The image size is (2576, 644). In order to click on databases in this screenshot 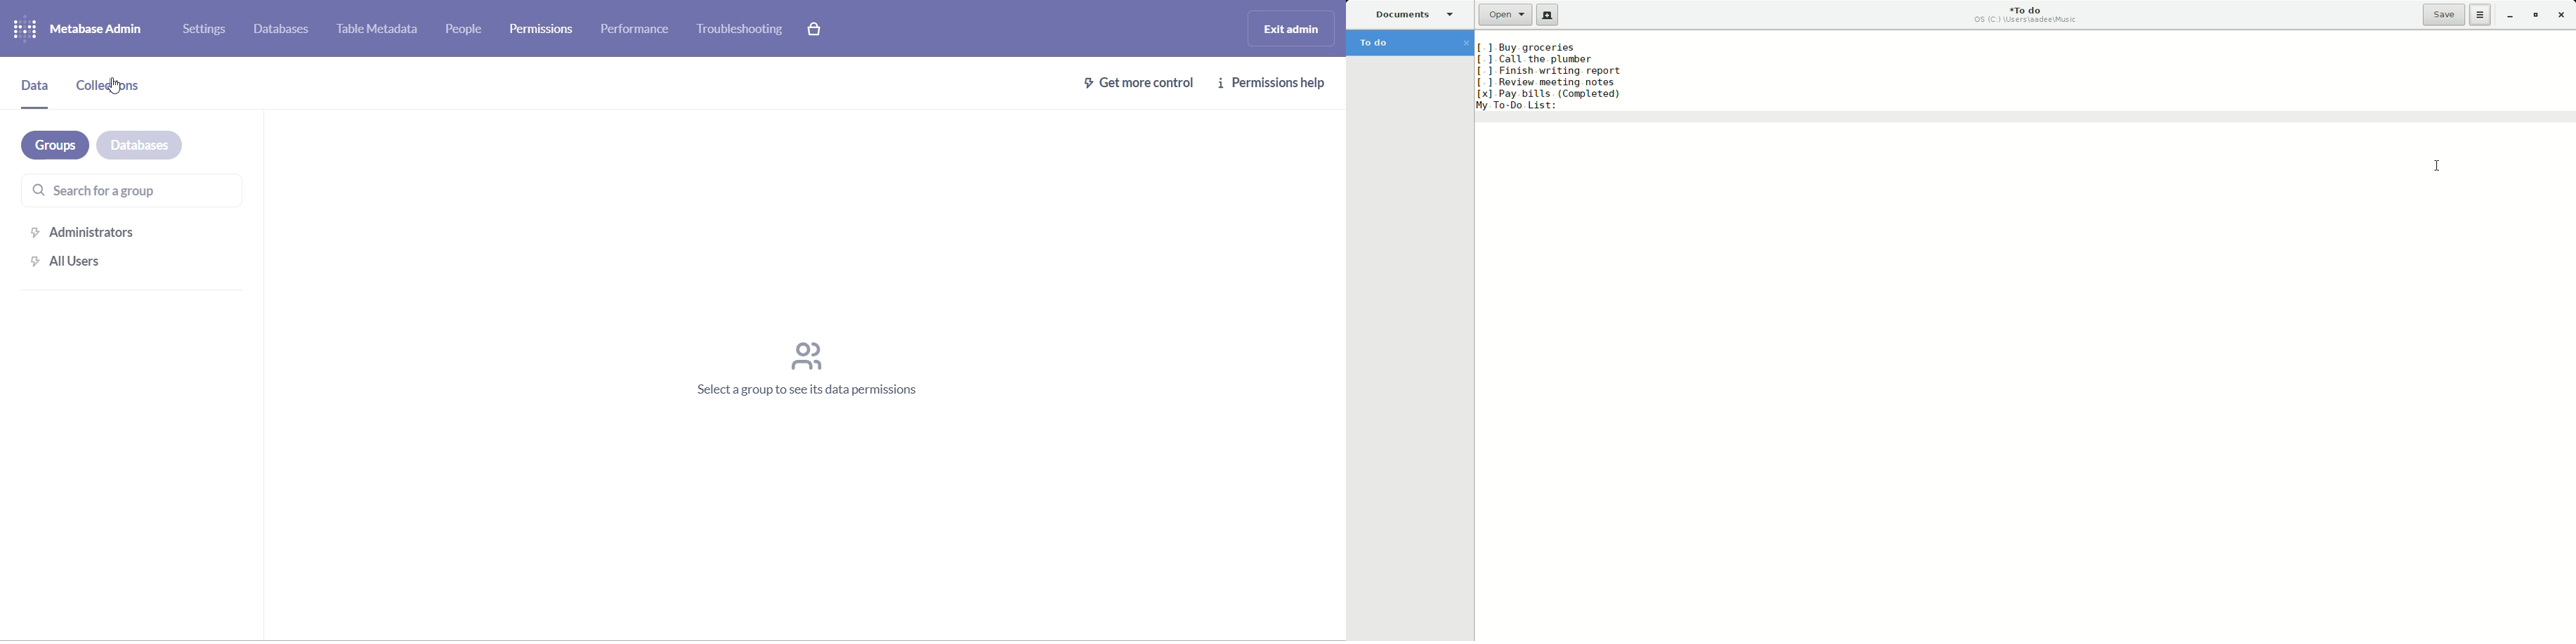, I will do `click(289, 31)`.